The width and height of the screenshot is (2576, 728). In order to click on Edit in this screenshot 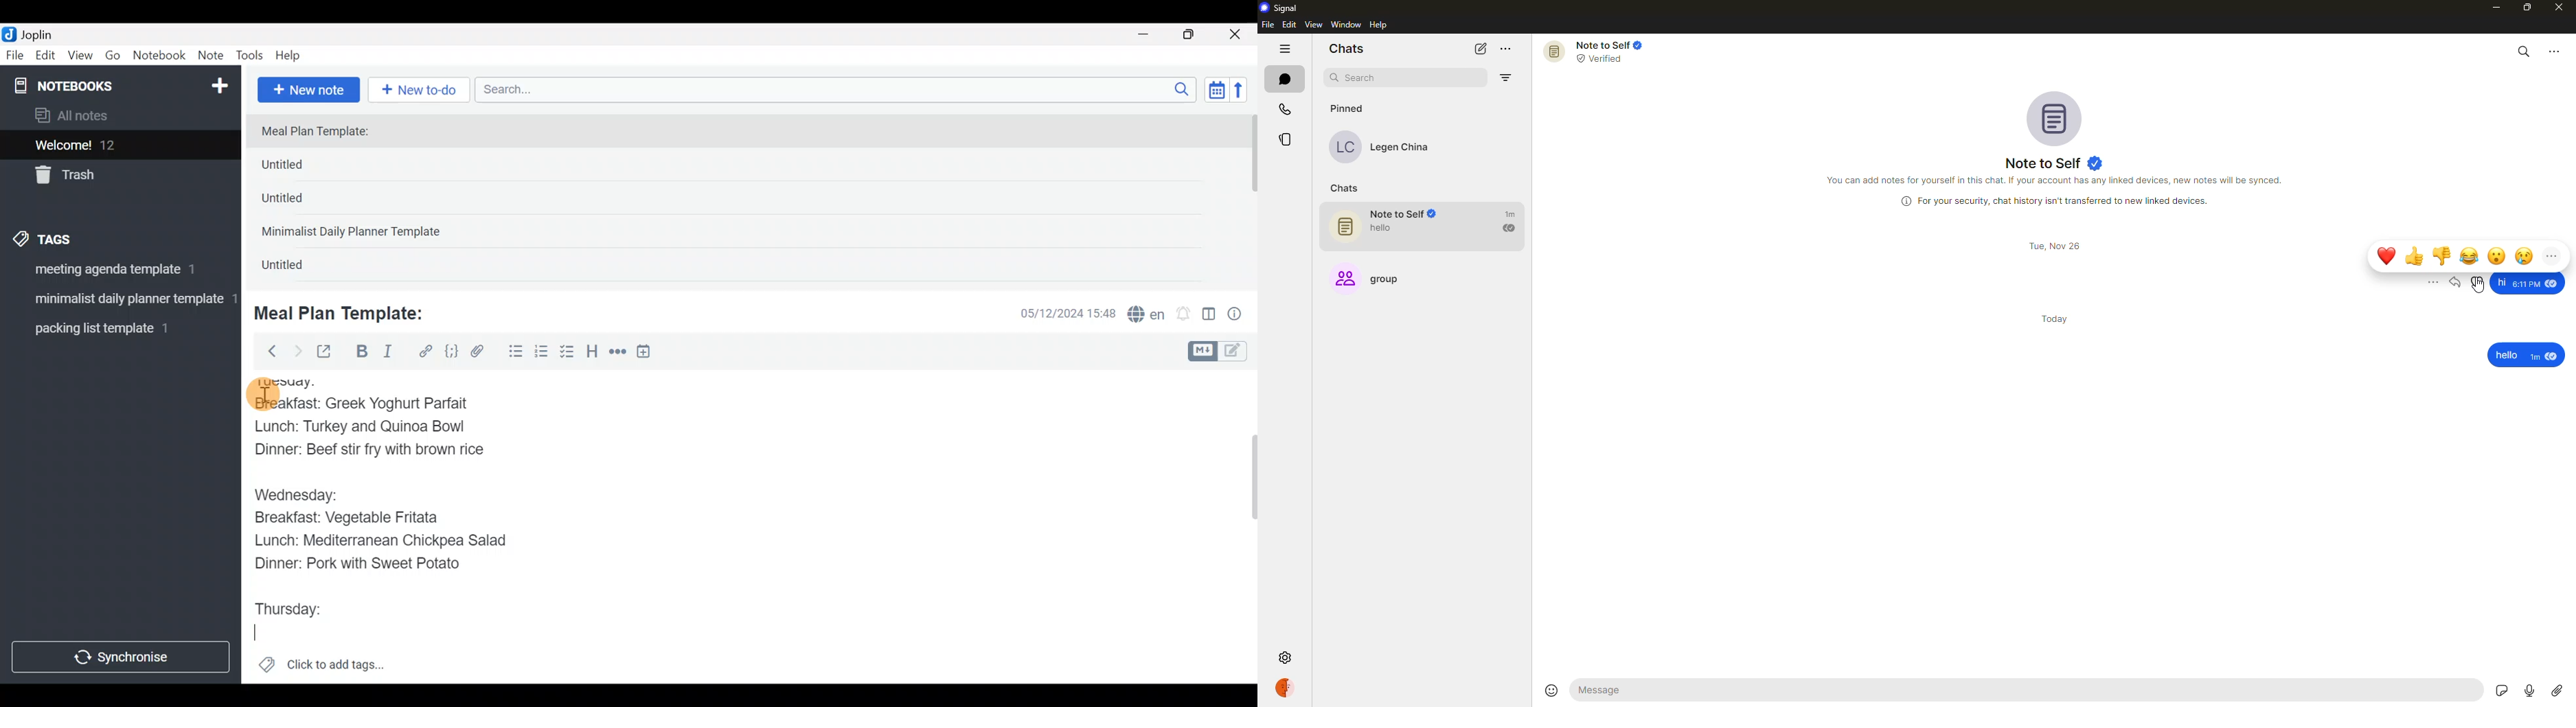, I will do `click(46, 58)`.